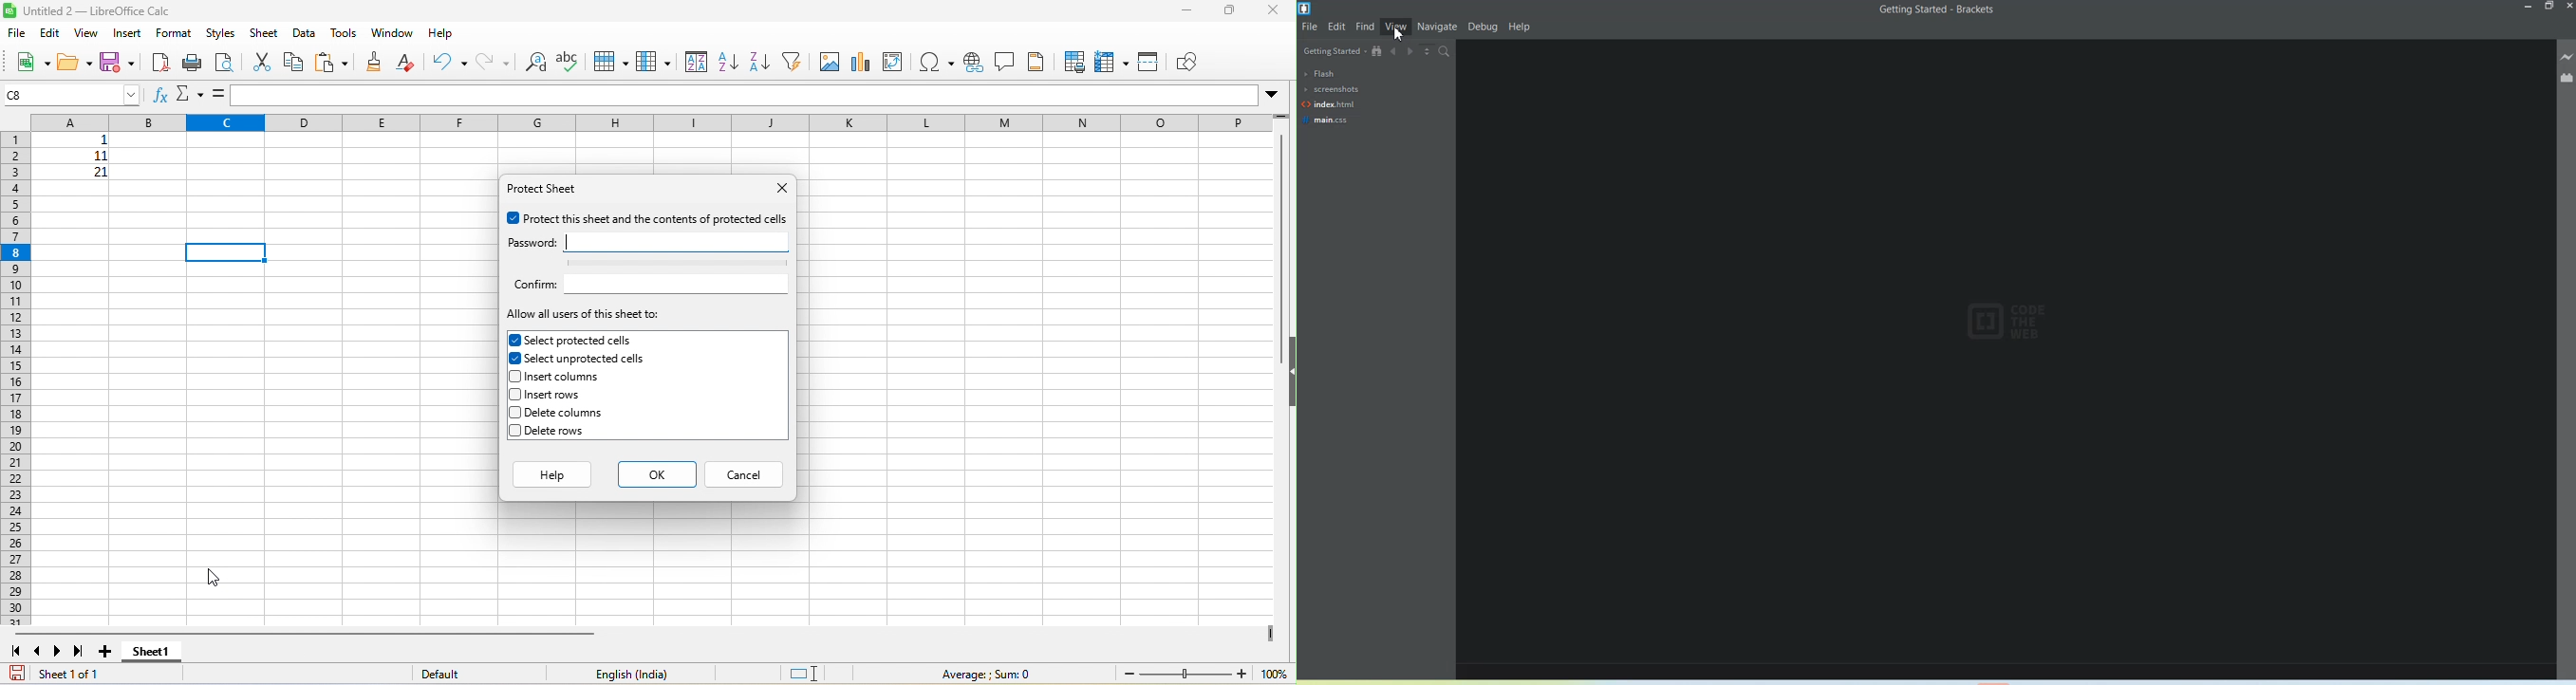 This screenshot has height=700, width=2576. What do you see at coordinates (1396, 26) in the screenshot?
I see `View` at bounding box center [1396, 26].